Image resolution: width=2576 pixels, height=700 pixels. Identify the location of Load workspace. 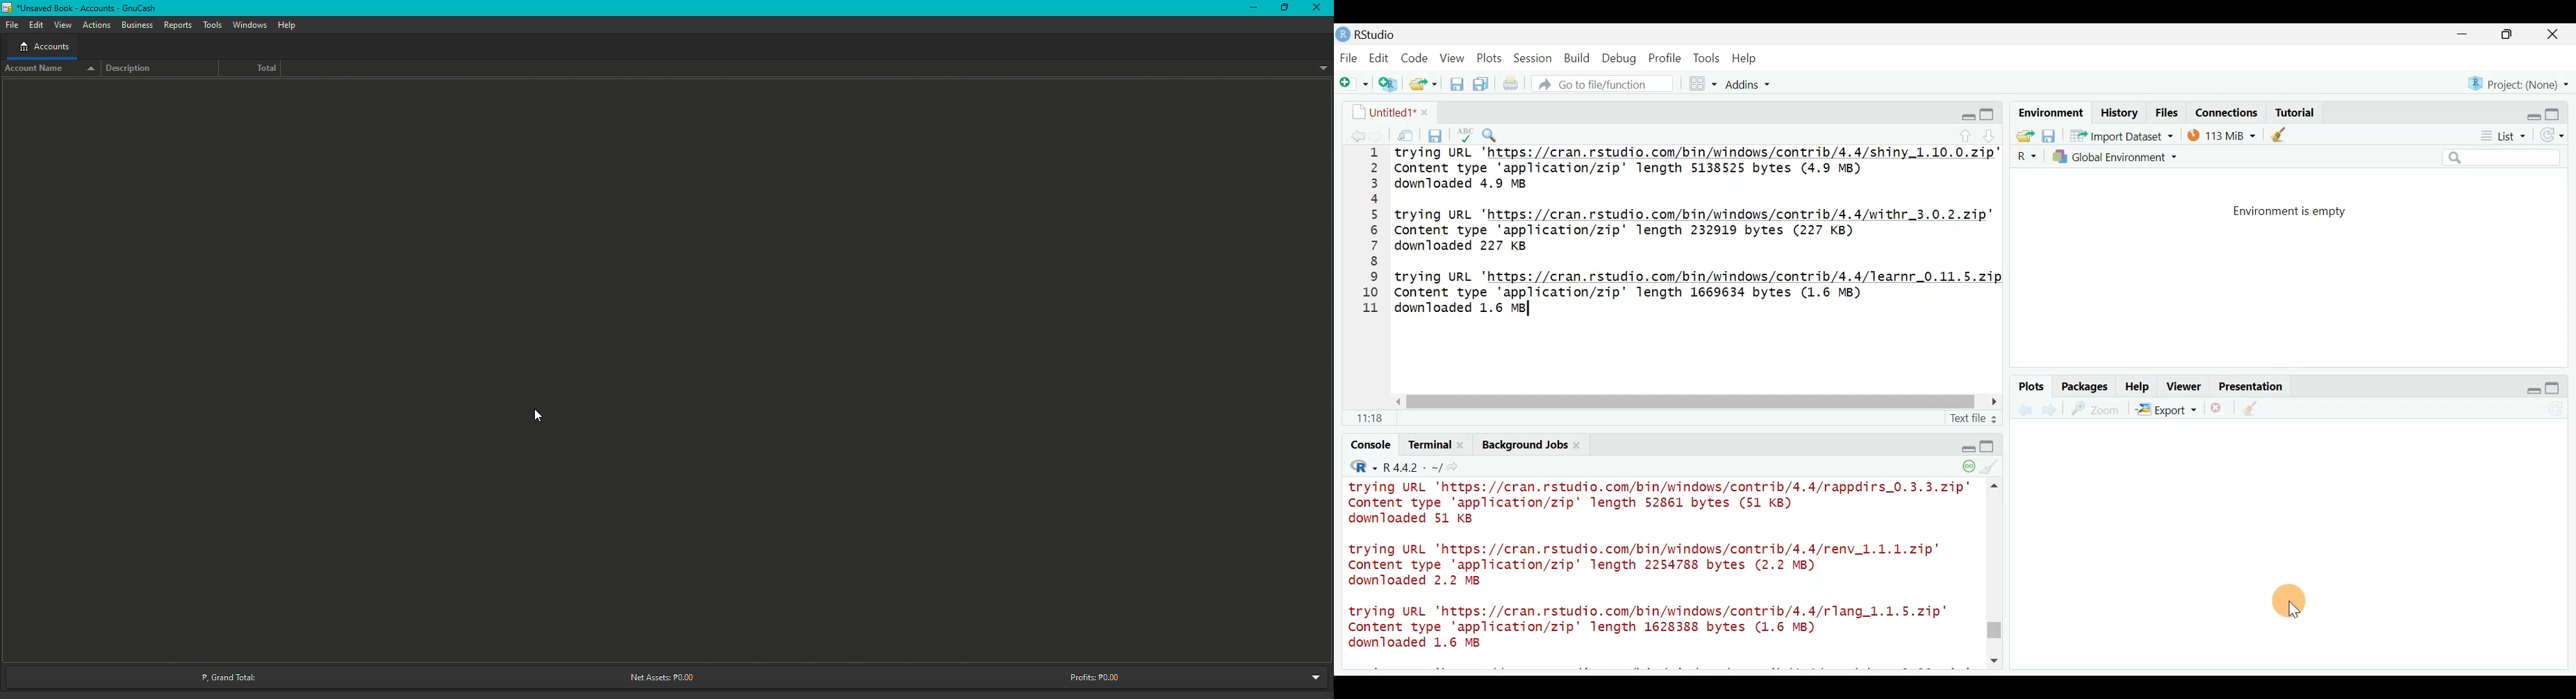
(2022, 135).